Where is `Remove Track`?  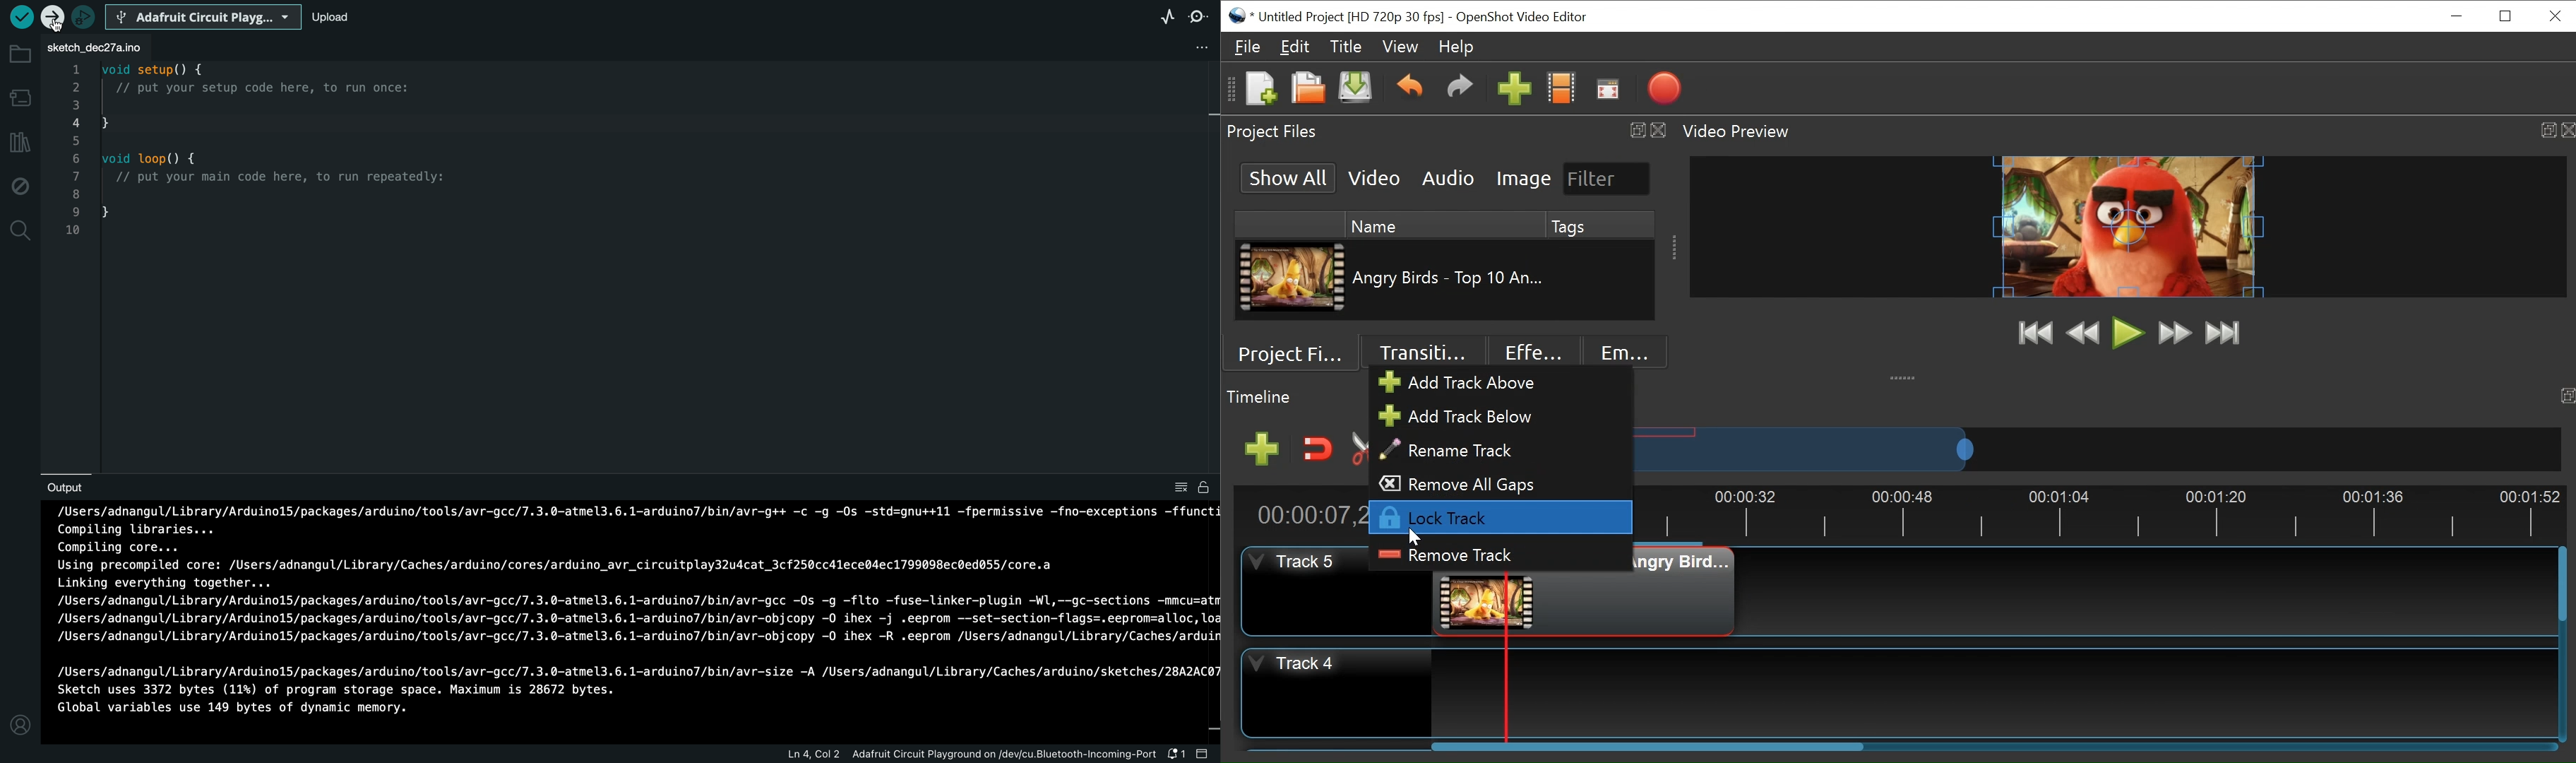
Remove Track is located at coordinates (1448, 557).